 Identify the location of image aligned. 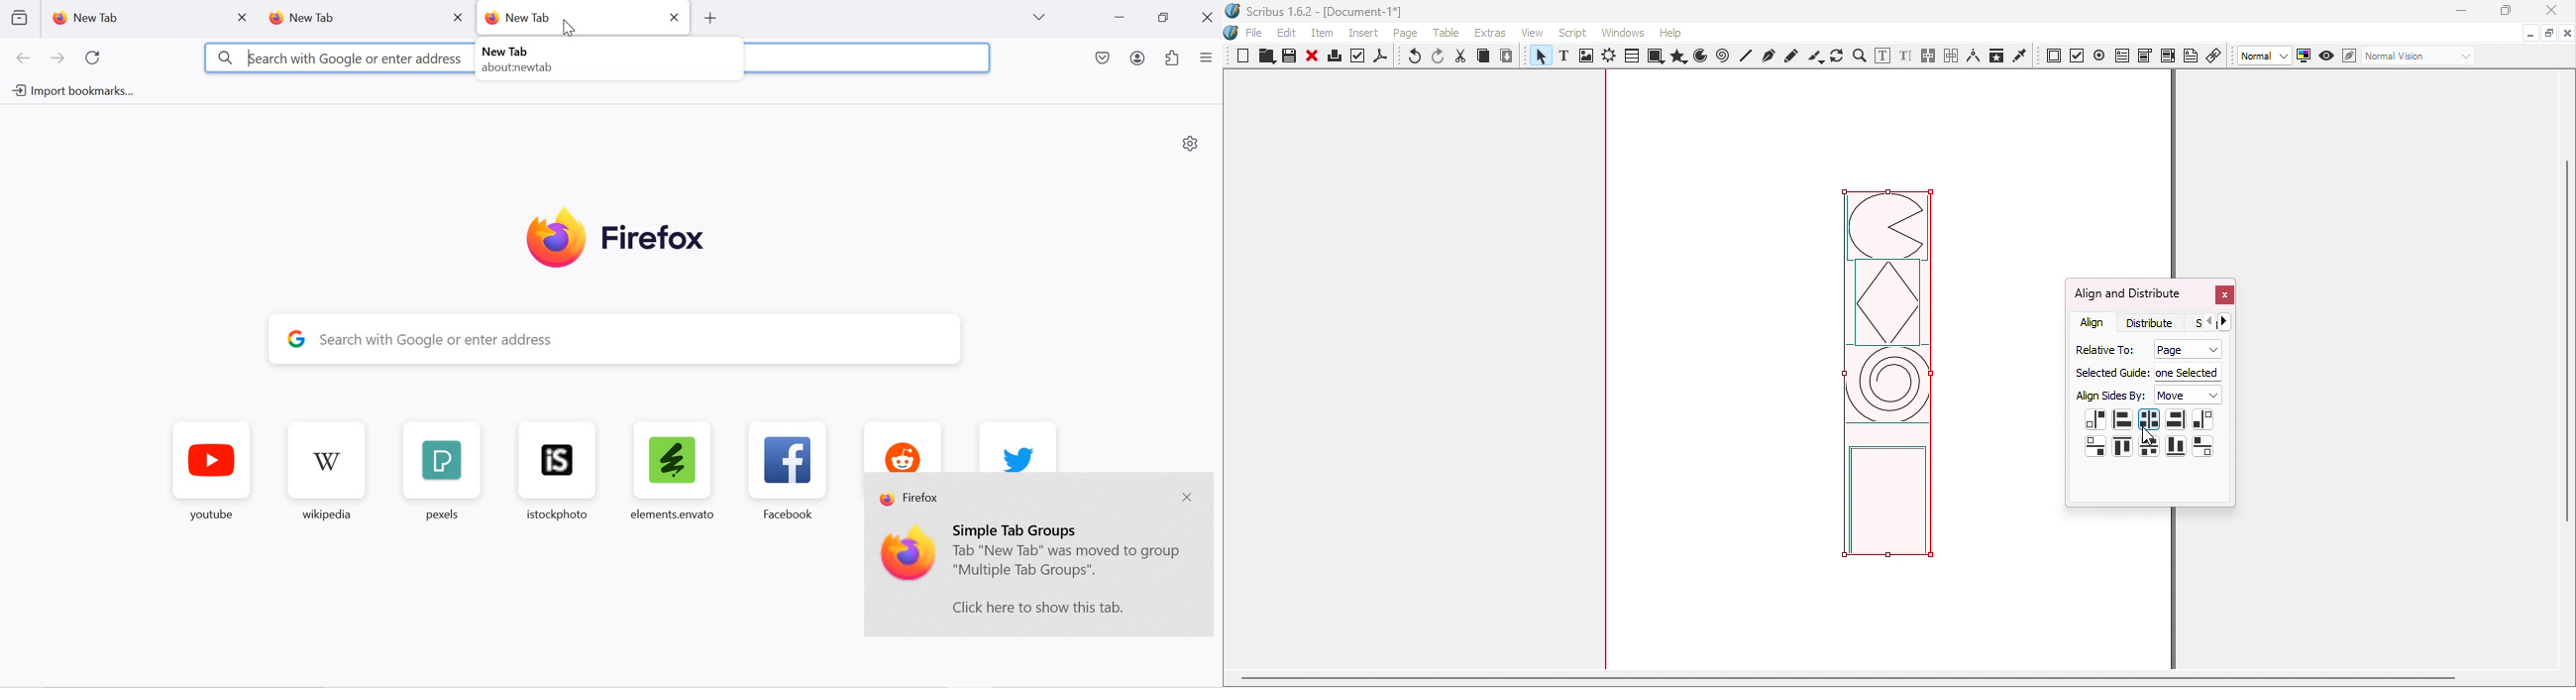
(1887, 382).